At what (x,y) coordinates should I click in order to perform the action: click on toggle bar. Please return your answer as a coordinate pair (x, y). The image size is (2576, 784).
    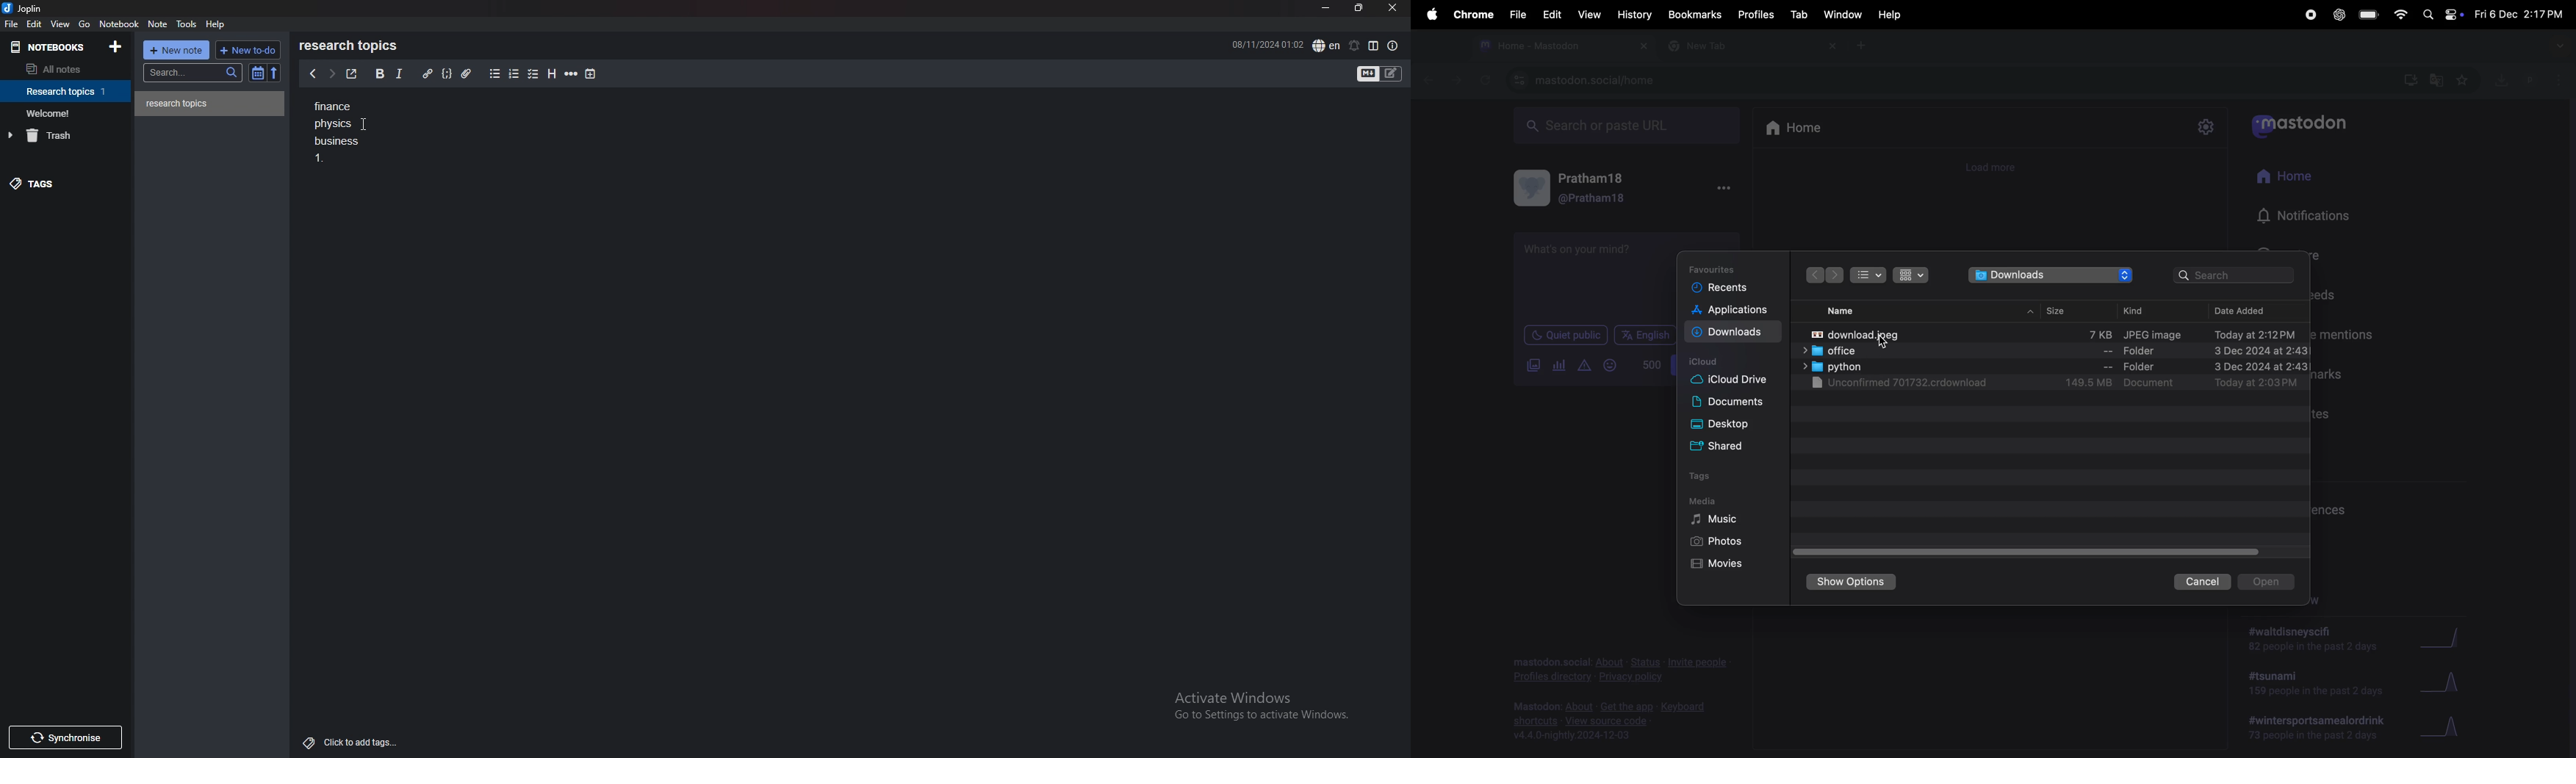
    Looking at the image, I should click on (2024, 551).